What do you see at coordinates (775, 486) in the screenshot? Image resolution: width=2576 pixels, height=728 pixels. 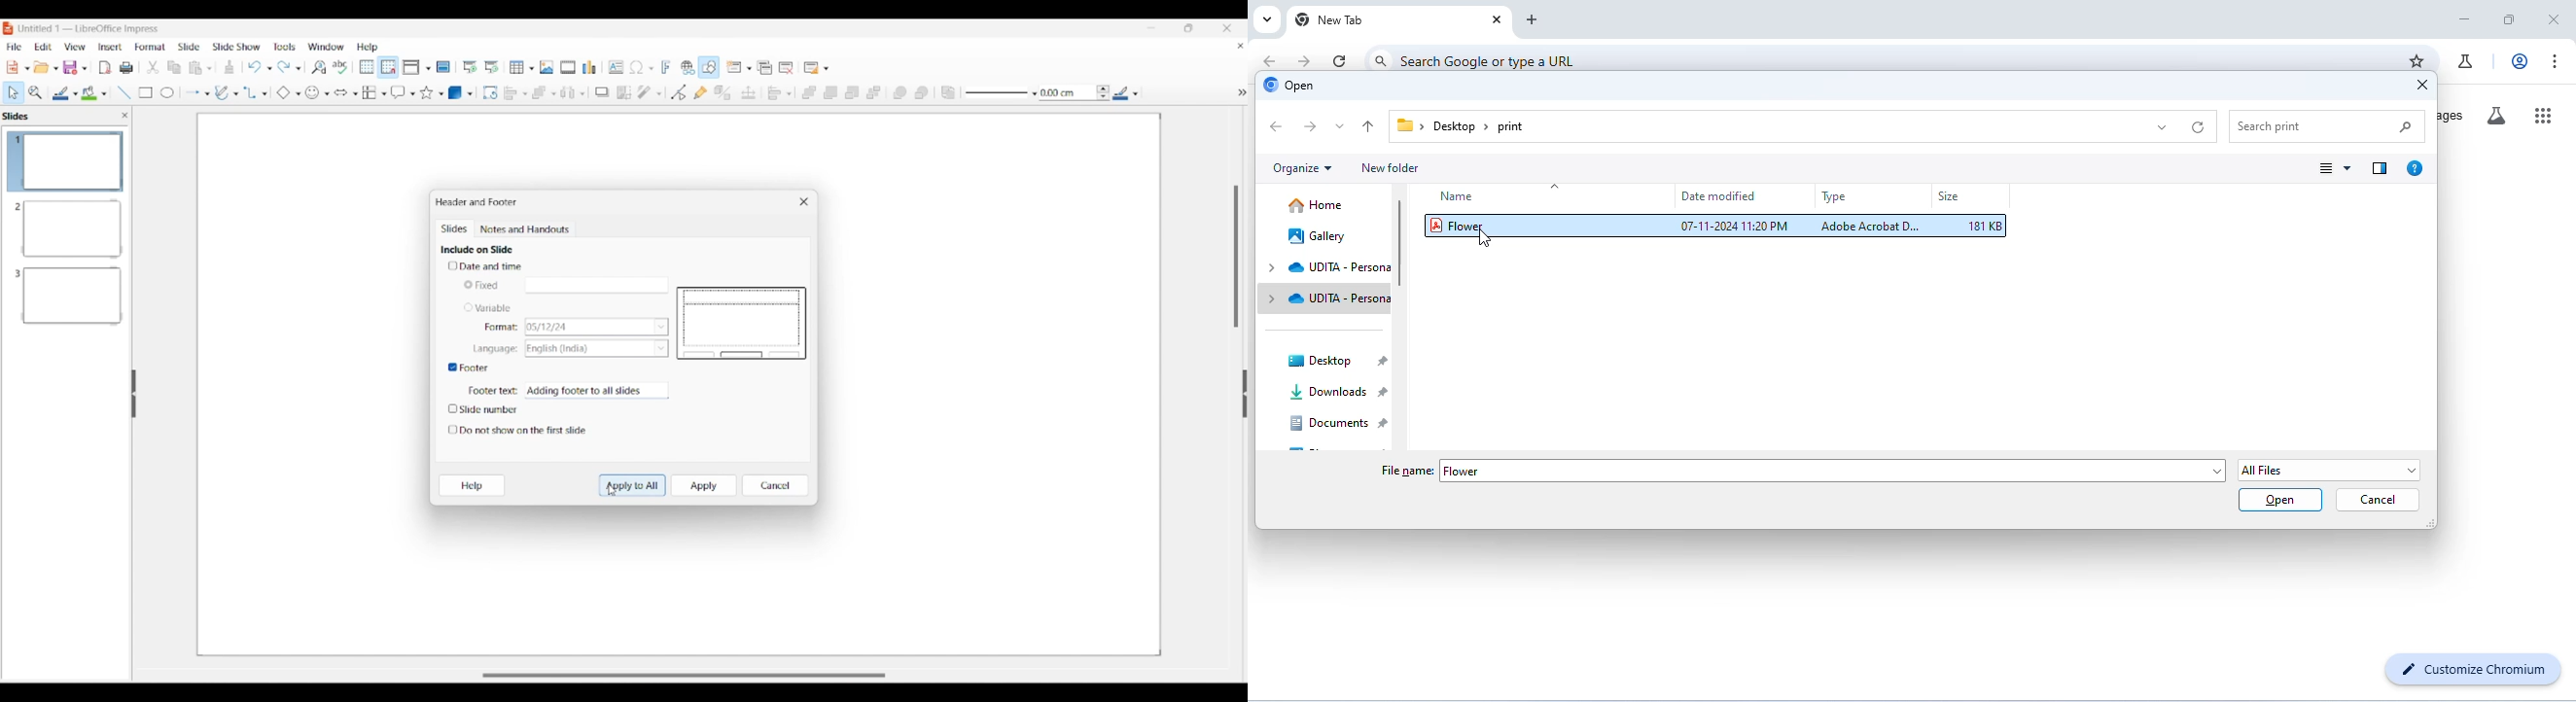 I see `Cancel` at bounding box center [775, 486].